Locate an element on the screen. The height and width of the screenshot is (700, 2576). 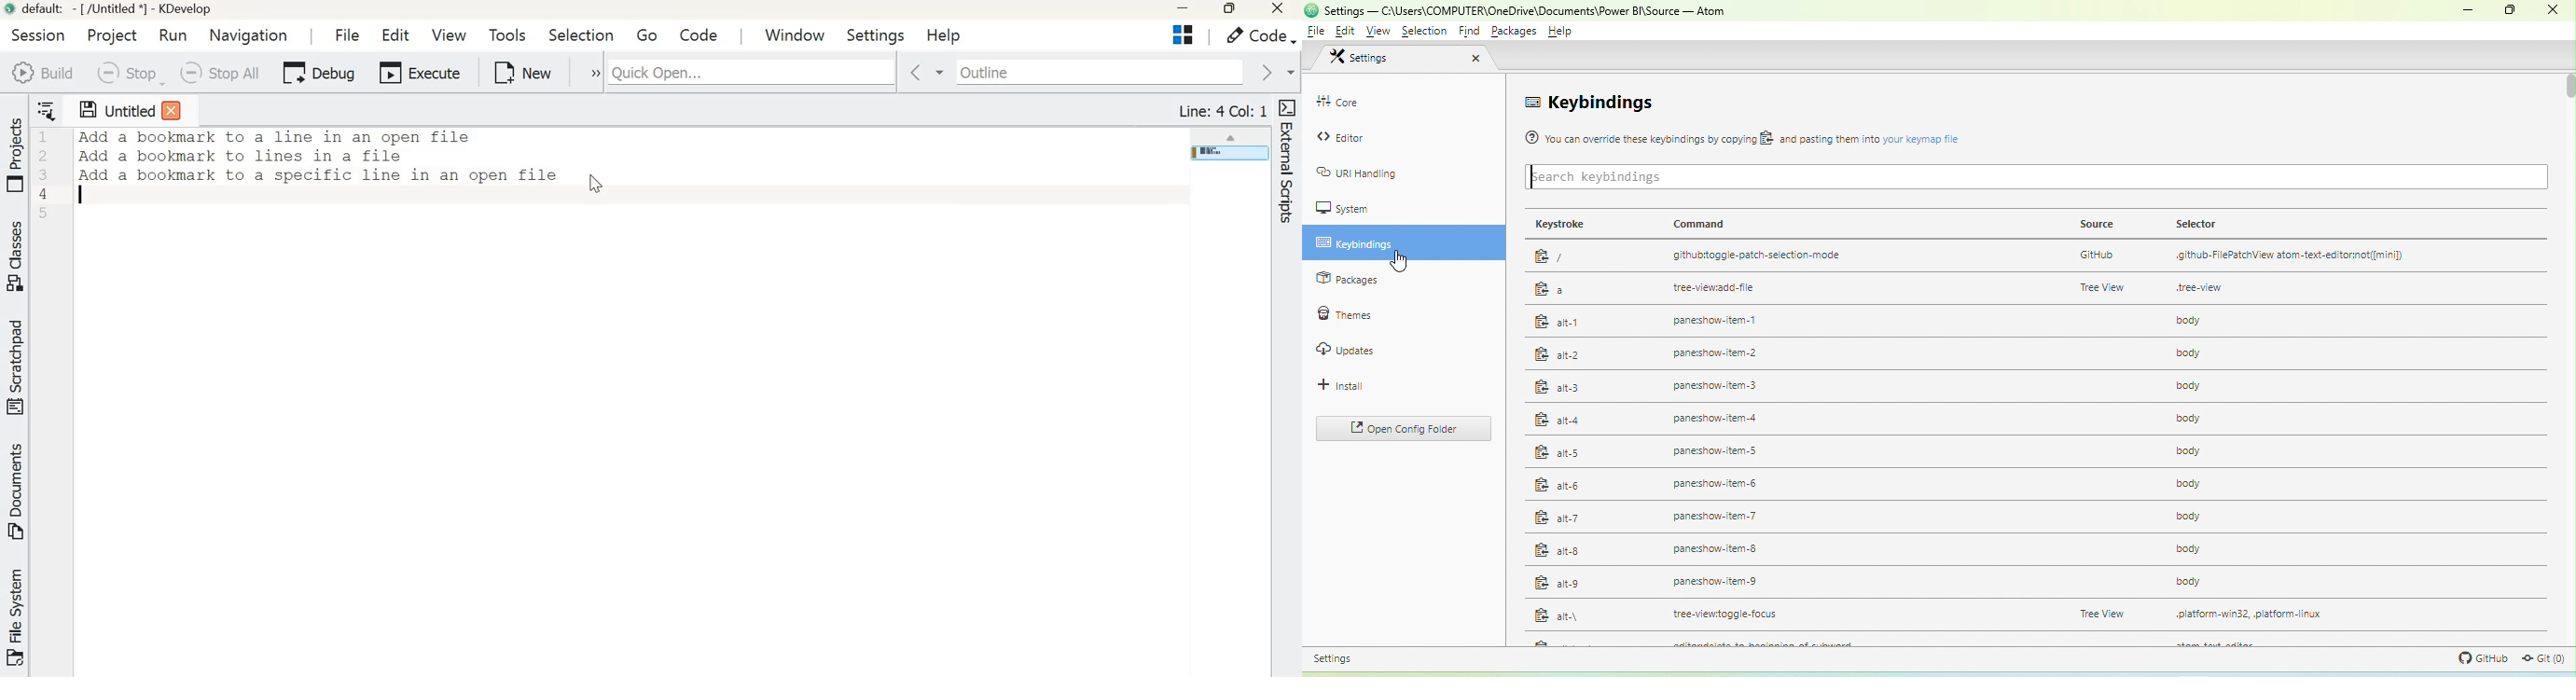
cursor is located at coordinates (1401, 264).